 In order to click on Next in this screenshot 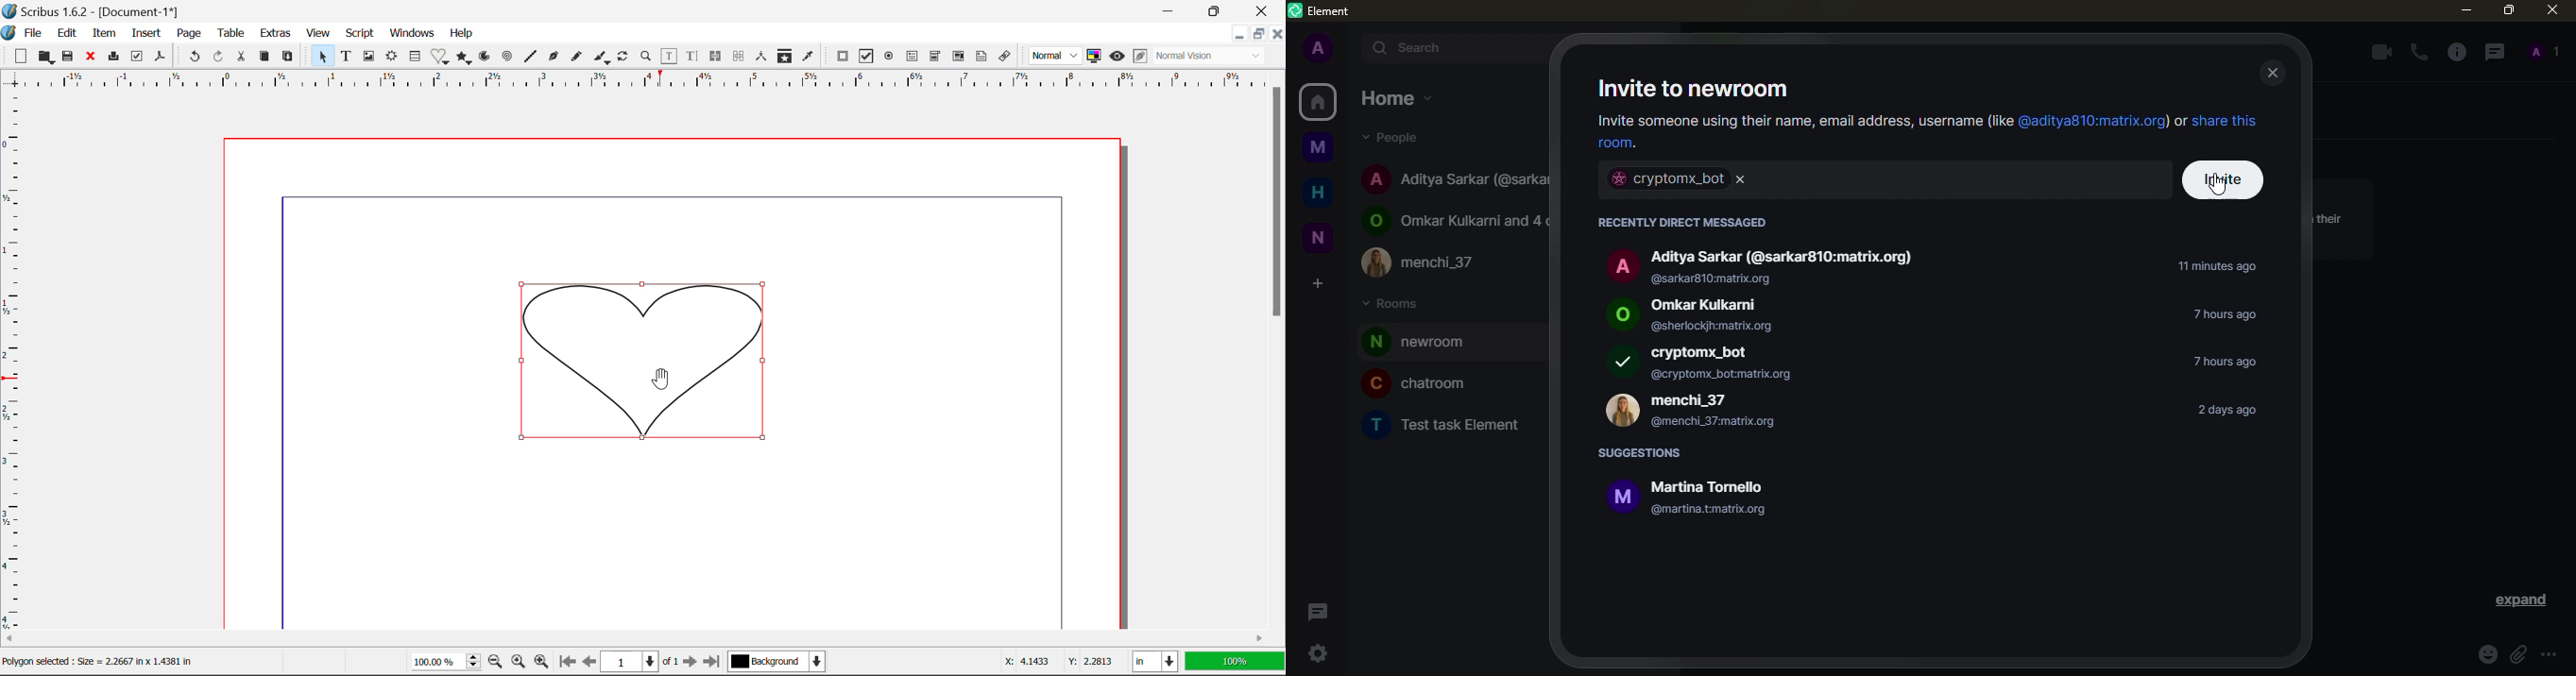, I will do `click(691, 663)`.